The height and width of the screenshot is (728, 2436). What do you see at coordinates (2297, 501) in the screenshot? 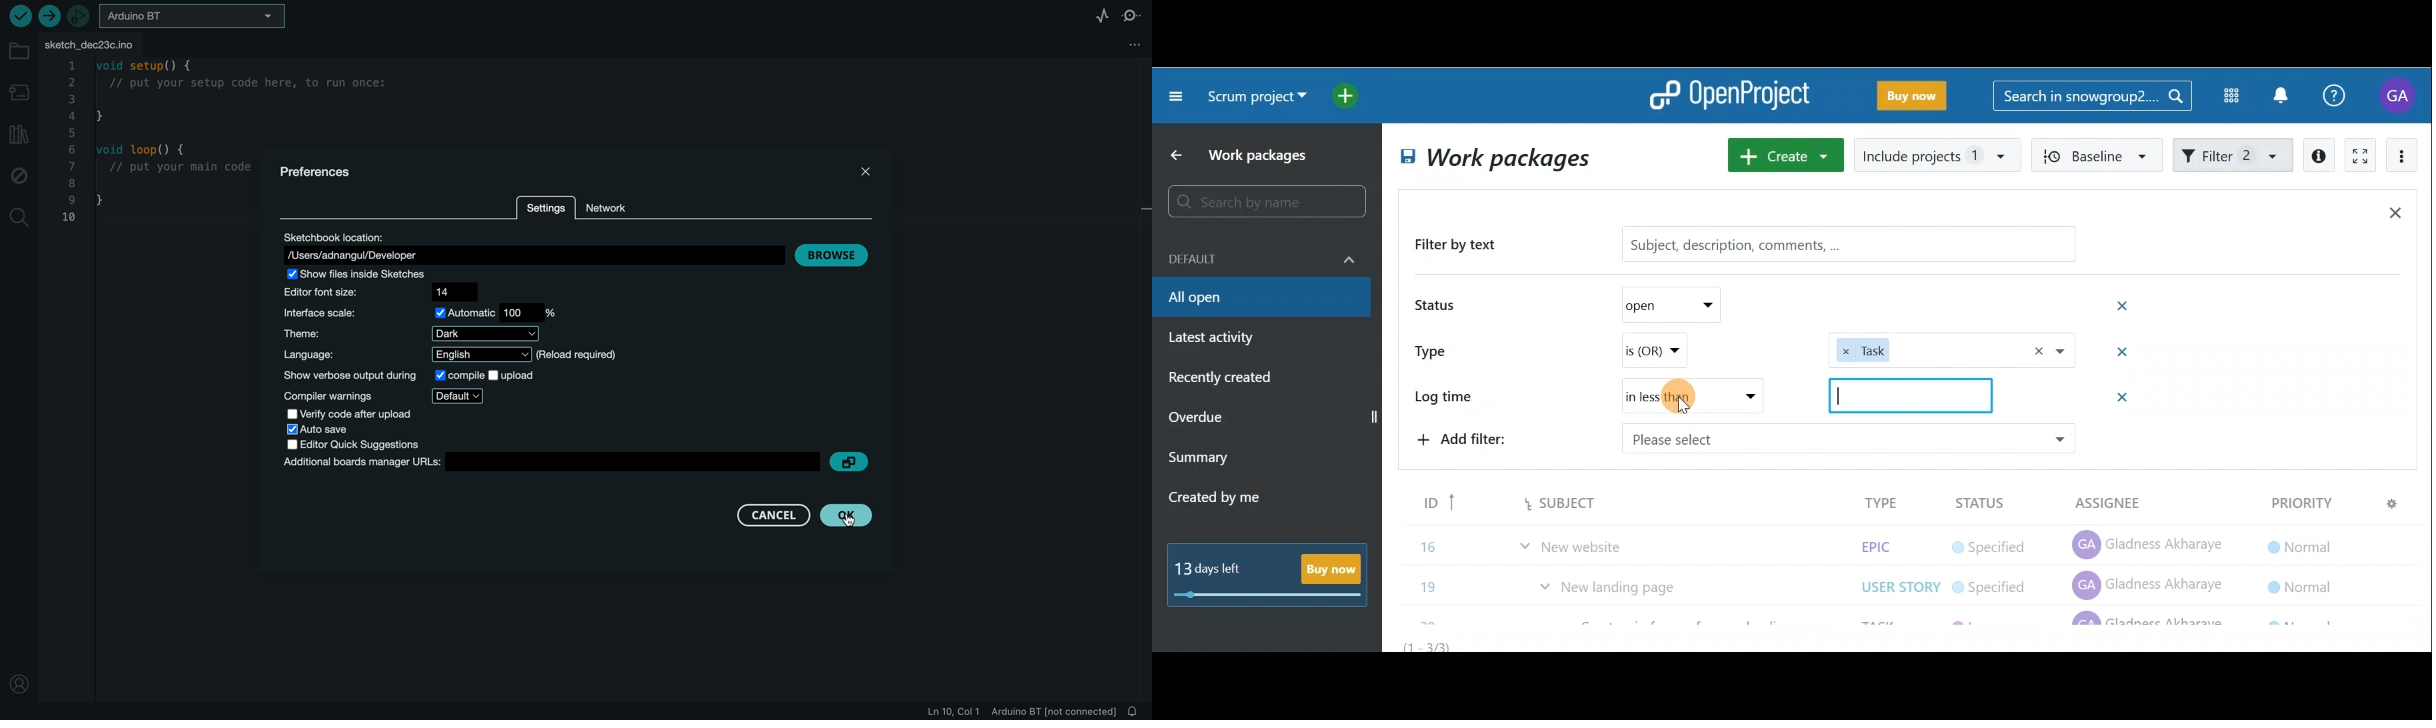
I see `normal` at bounding box center [2297, 501].